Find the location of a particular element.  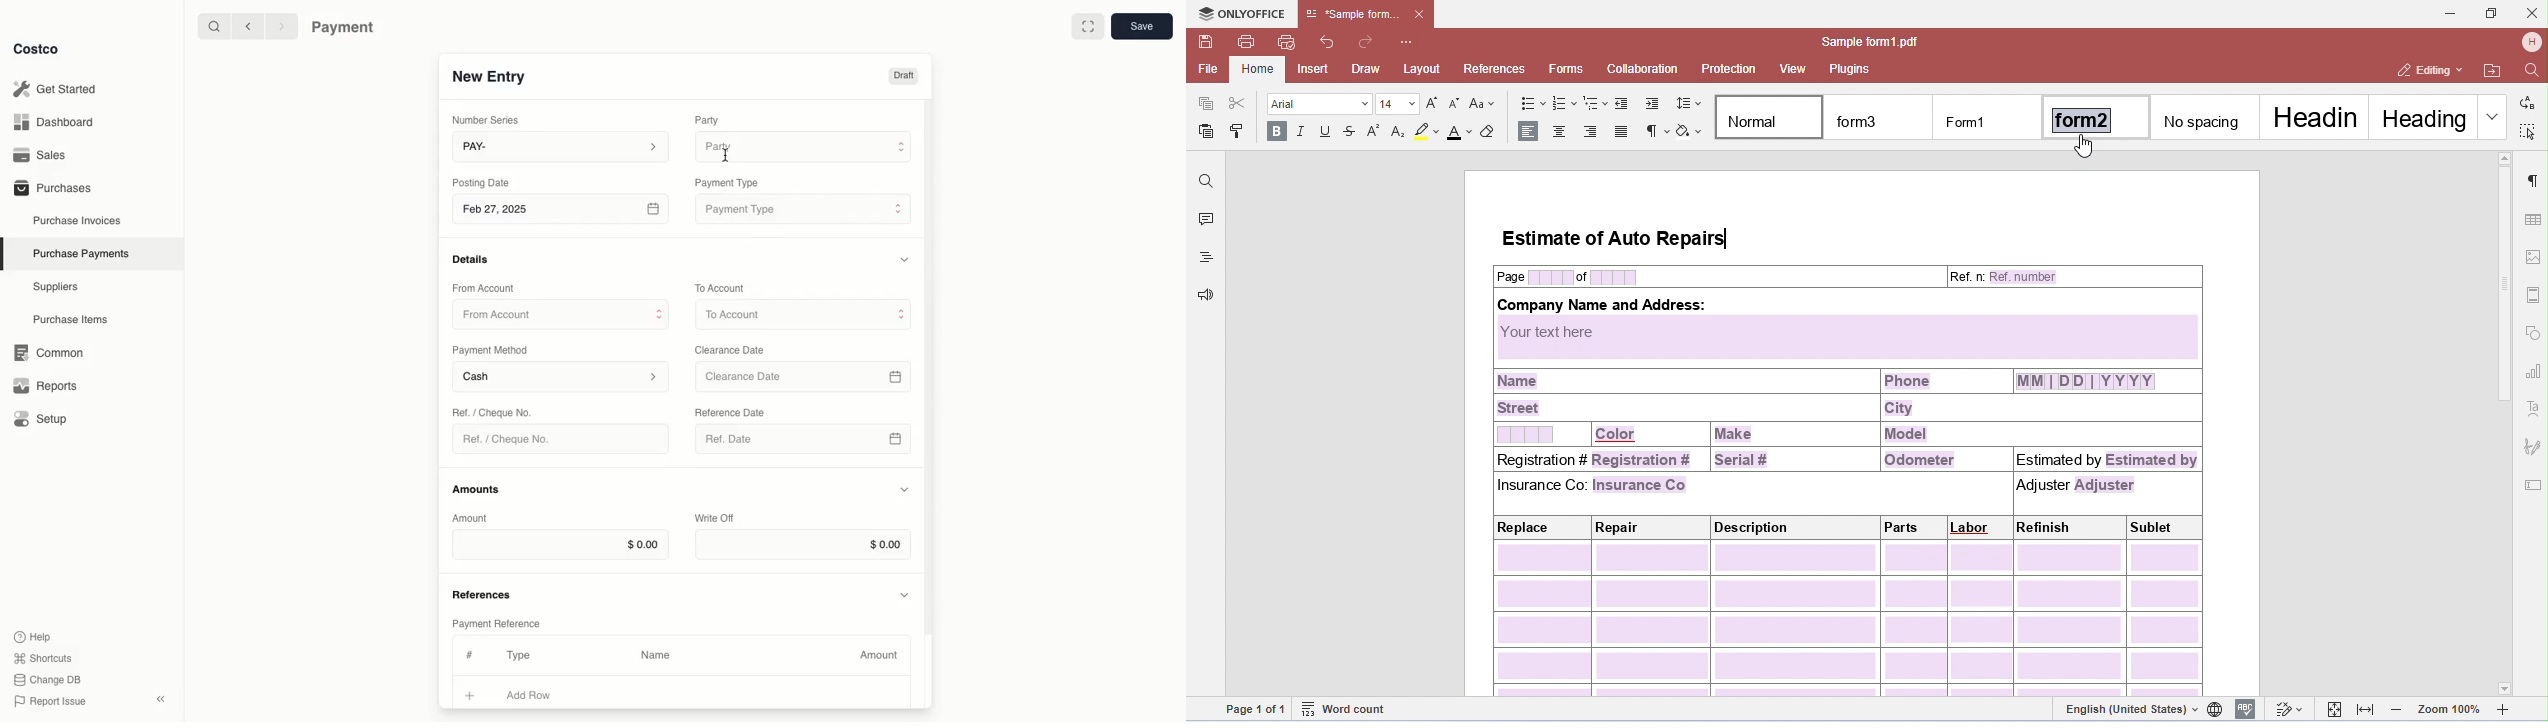

Payment Reference is located at coordinates (495, 621).